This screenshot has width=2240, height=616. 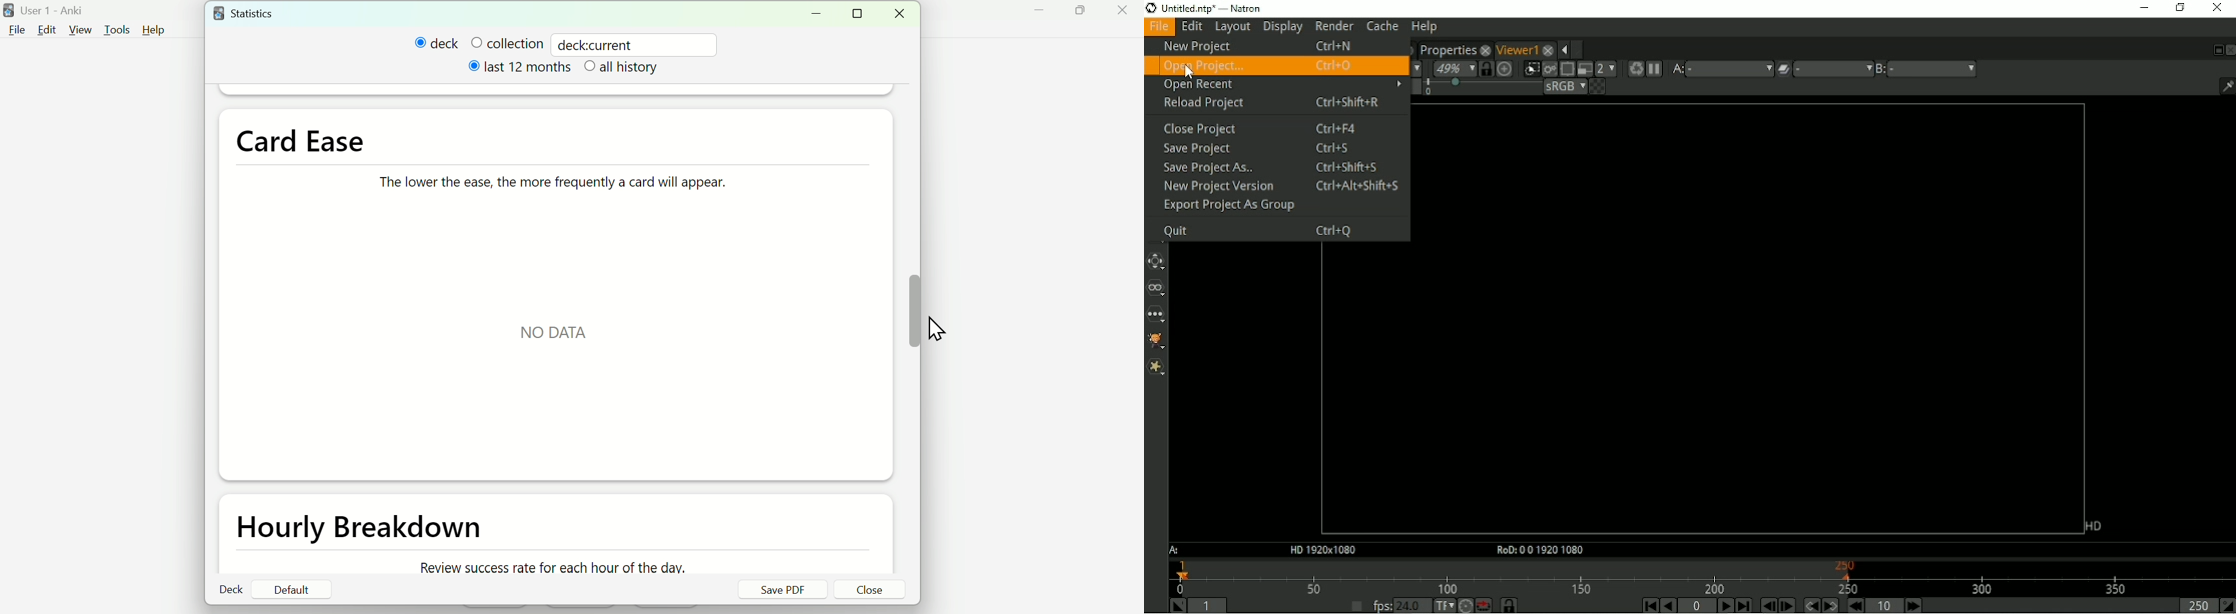 What do you see at coordinates (46, 29) in the screenshot?
I see `Edit` at bounding box center [46, 29].